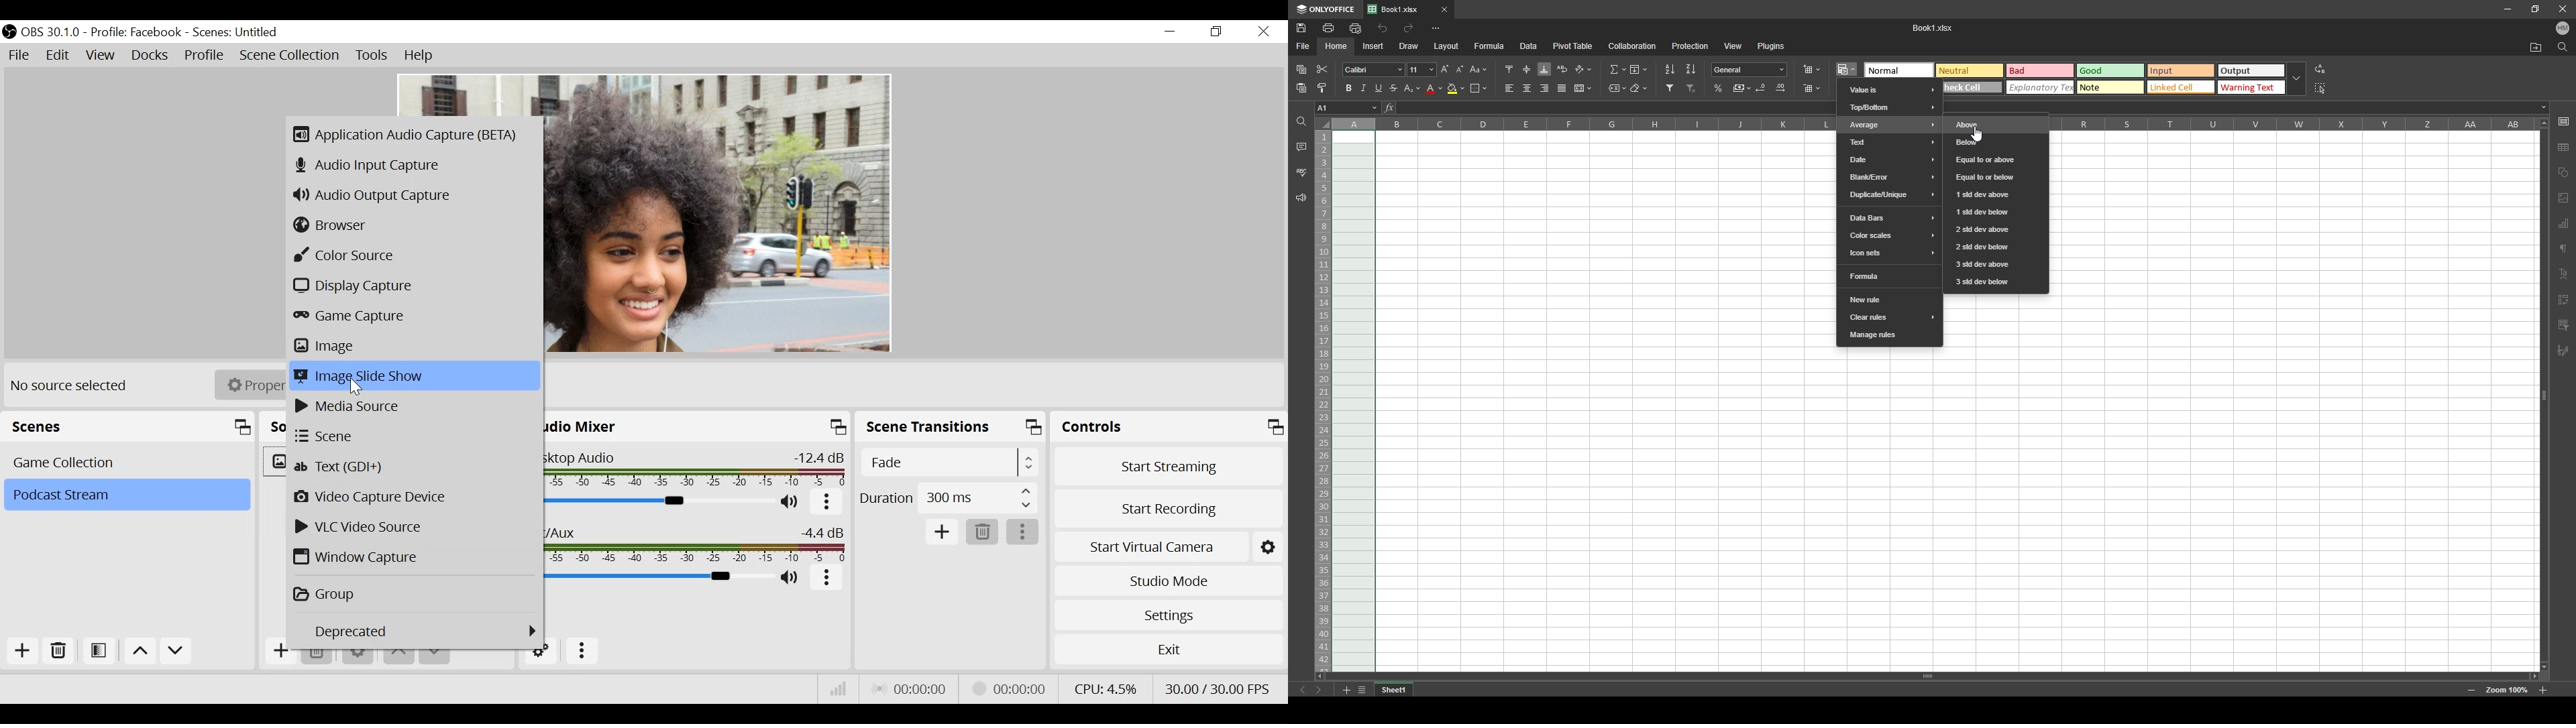  I want to click on Exit, so click(1169, 652).